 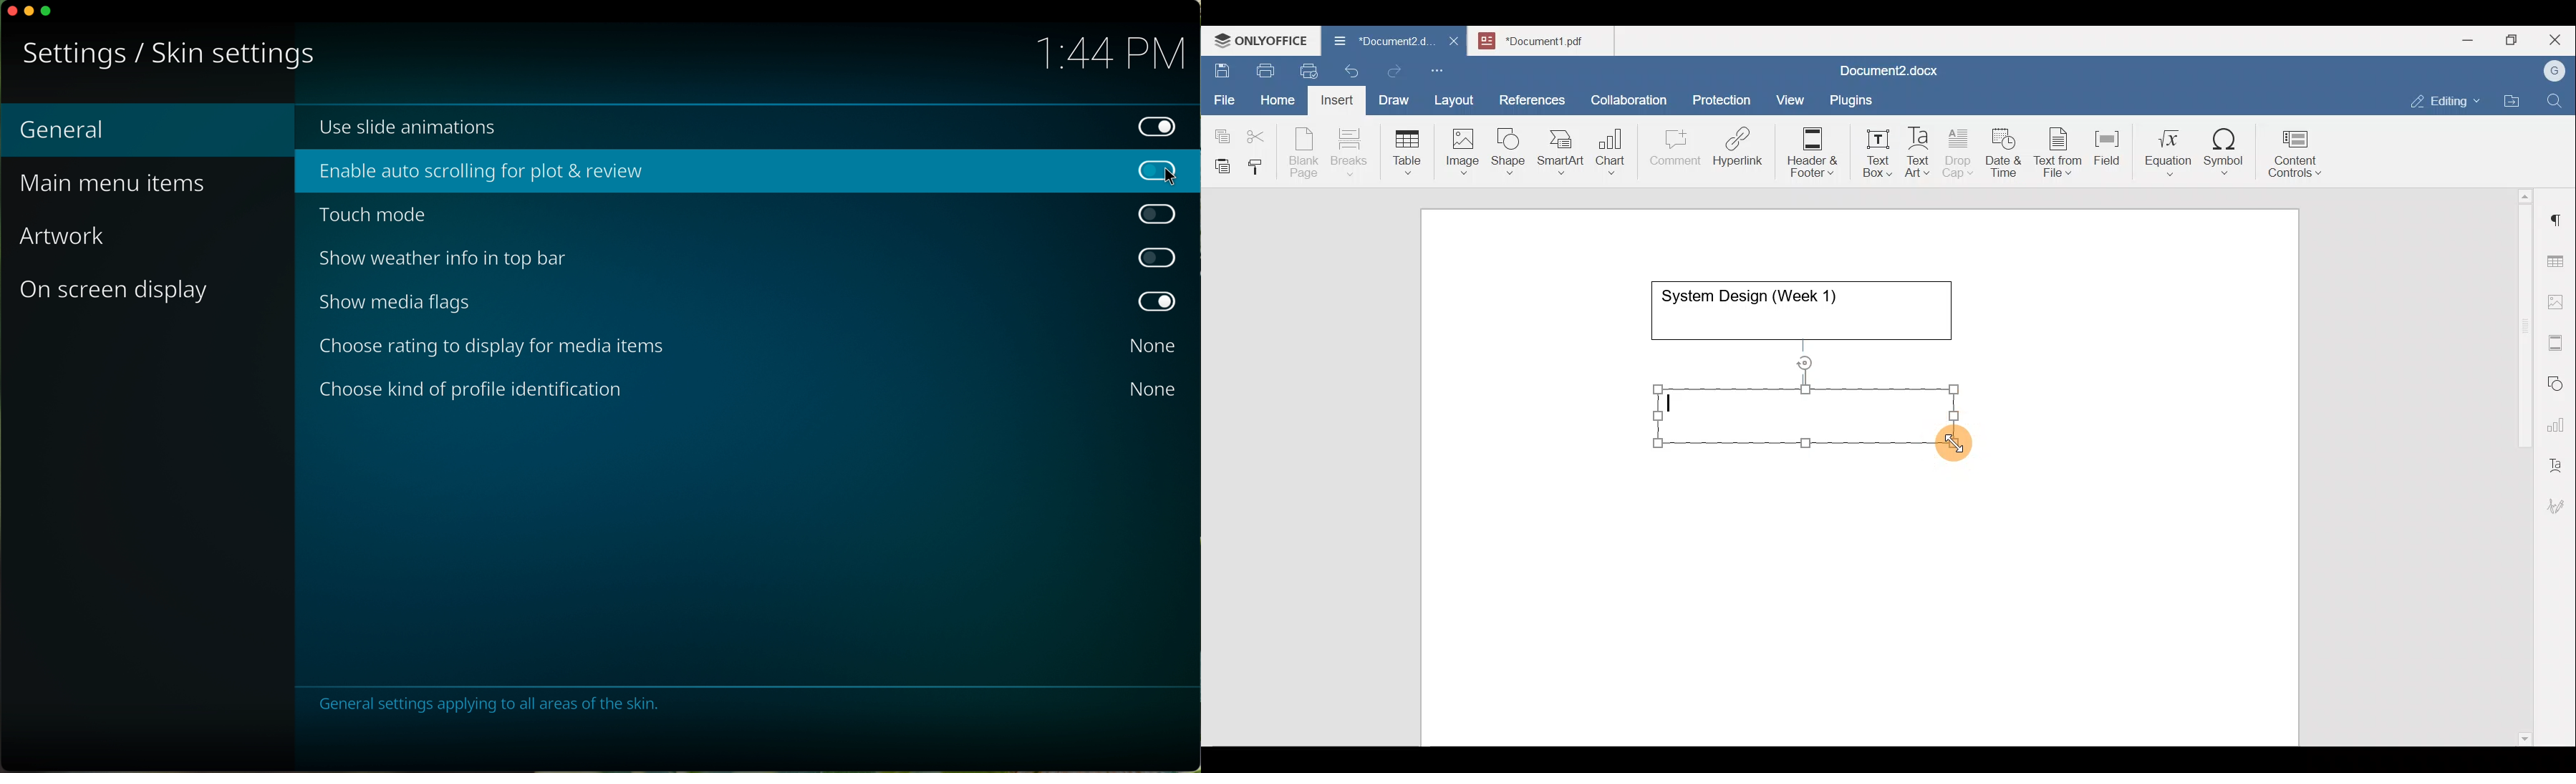 What do you see at coordinates (1856, 98) in the screenshot?
I see `Plugins` at bounding box center [1856, 98].